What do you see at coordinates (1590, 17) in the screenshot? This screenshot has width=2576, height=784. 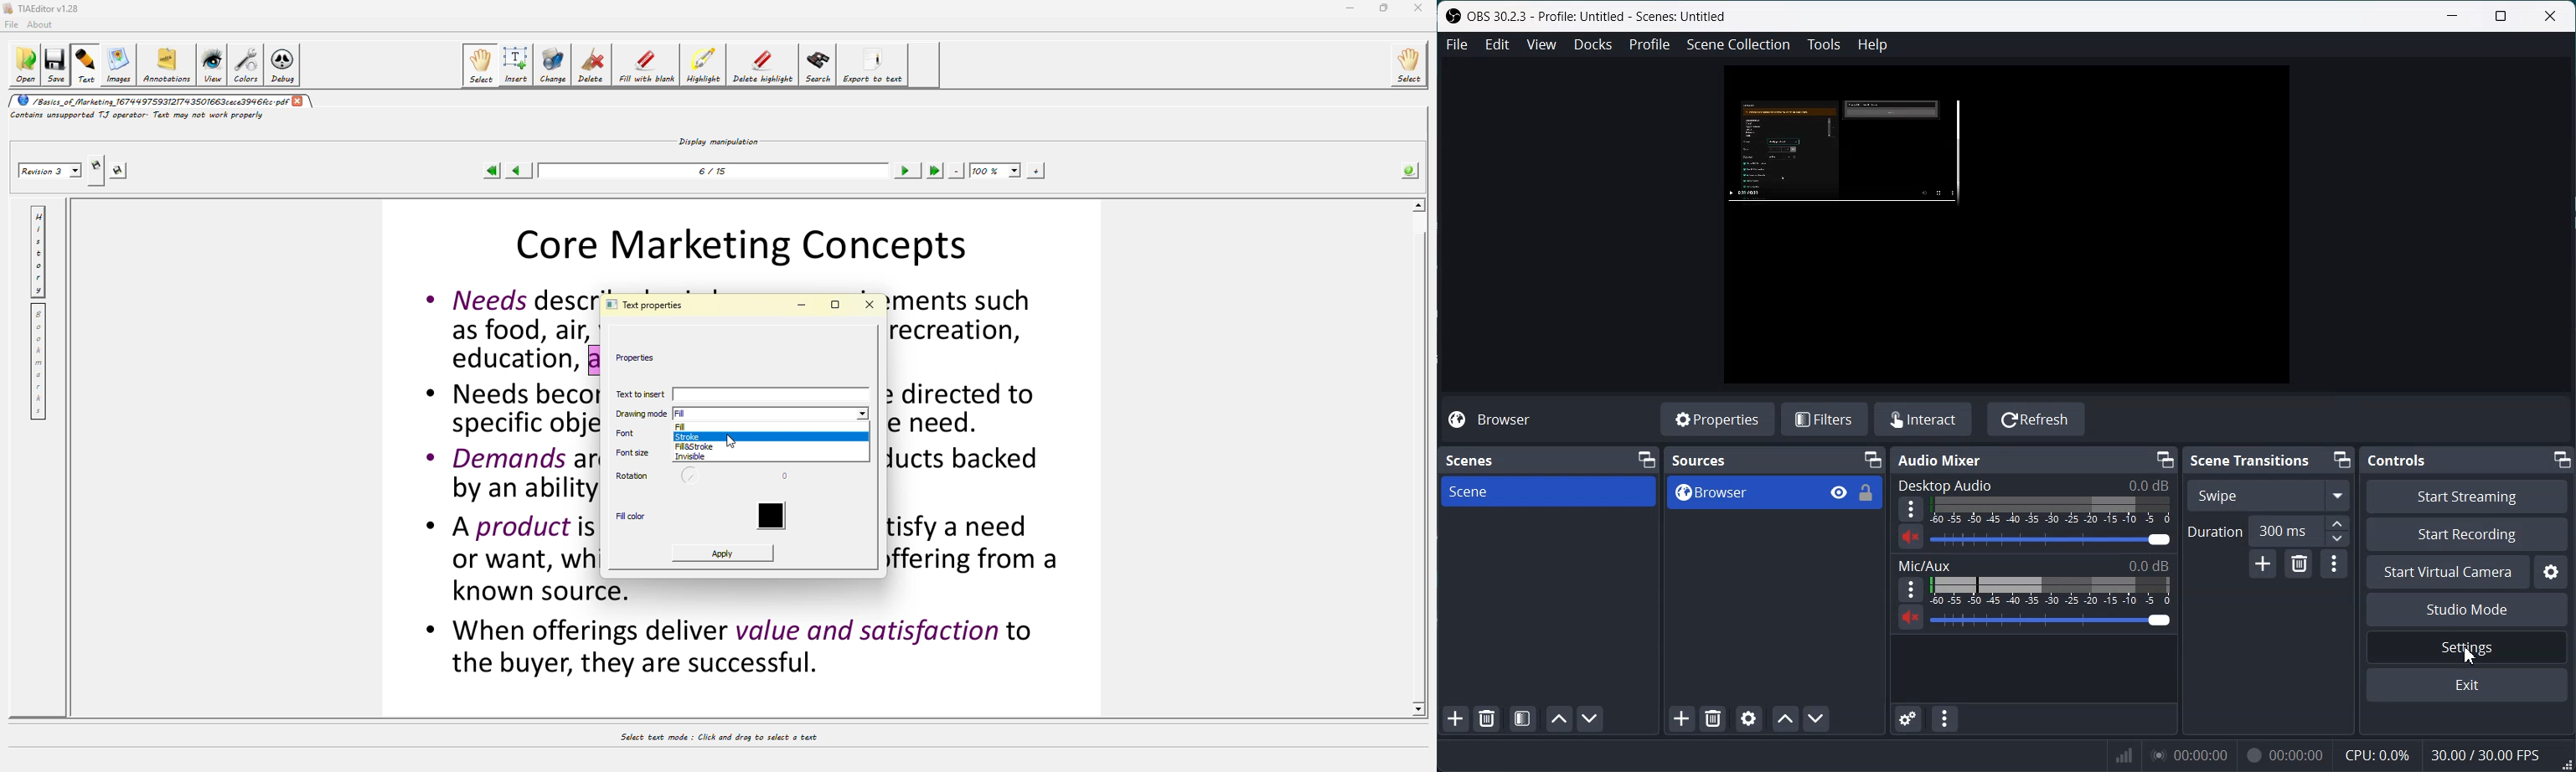 I see `OBS 30.2.3 - Profile: Untitled - Scenes: Untitled` at bounding box center [1590, 17].